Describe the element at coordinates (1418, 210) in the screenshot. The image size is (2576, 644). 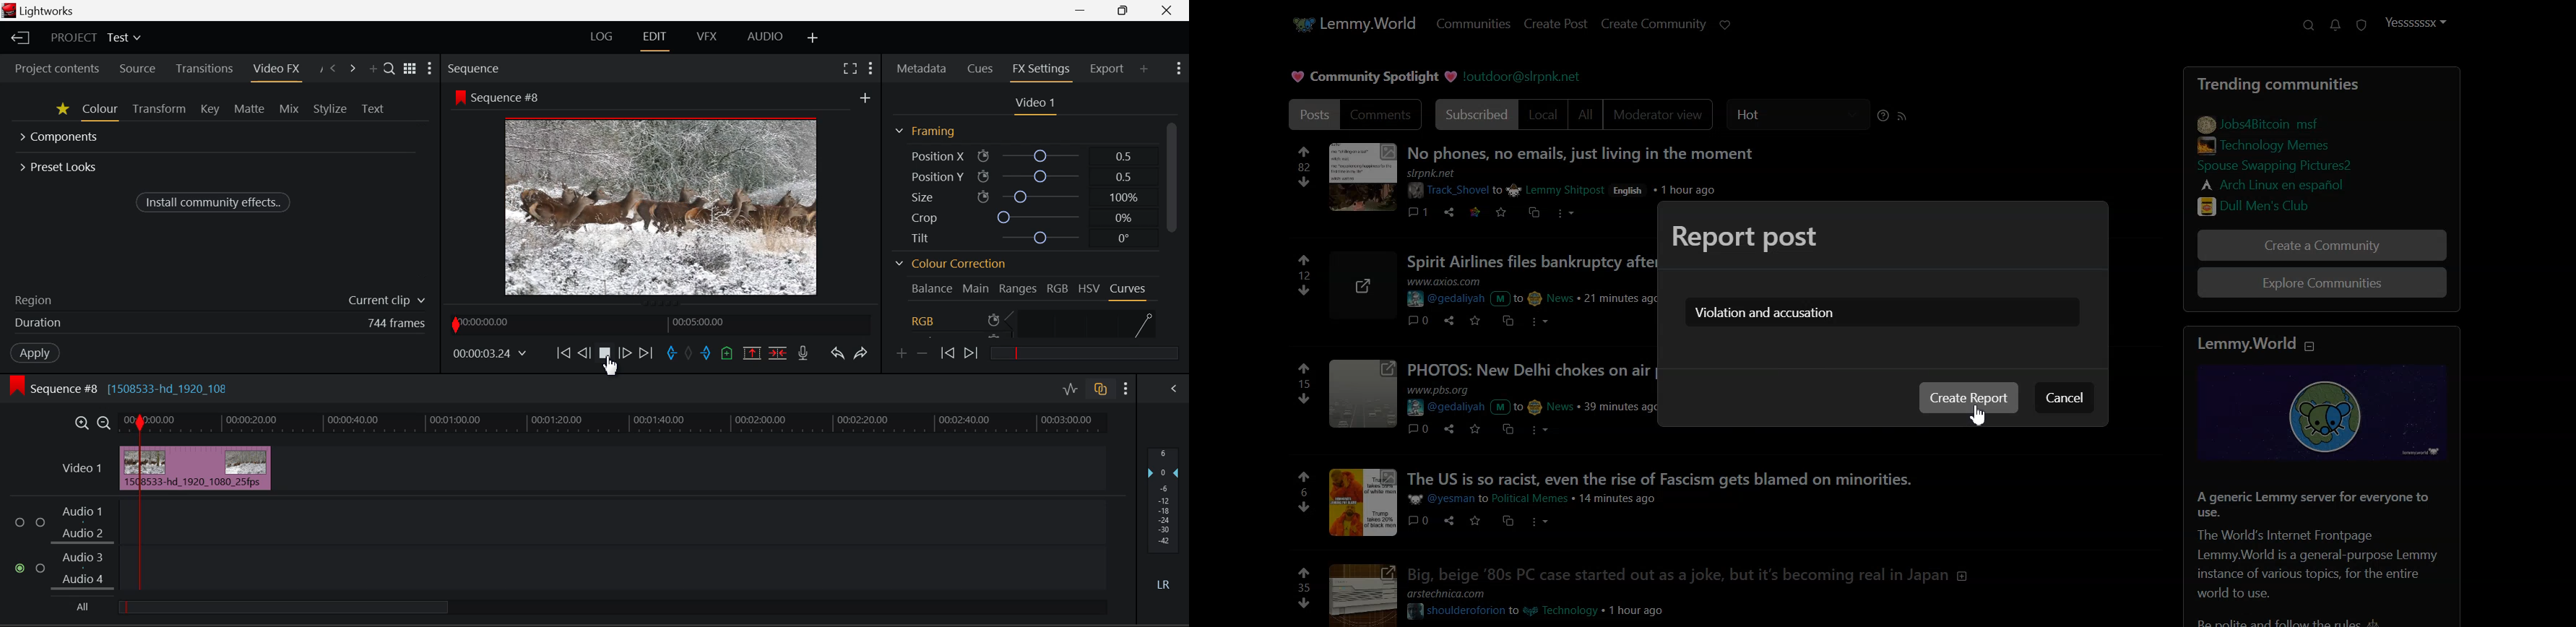
I see `comments` at that location.